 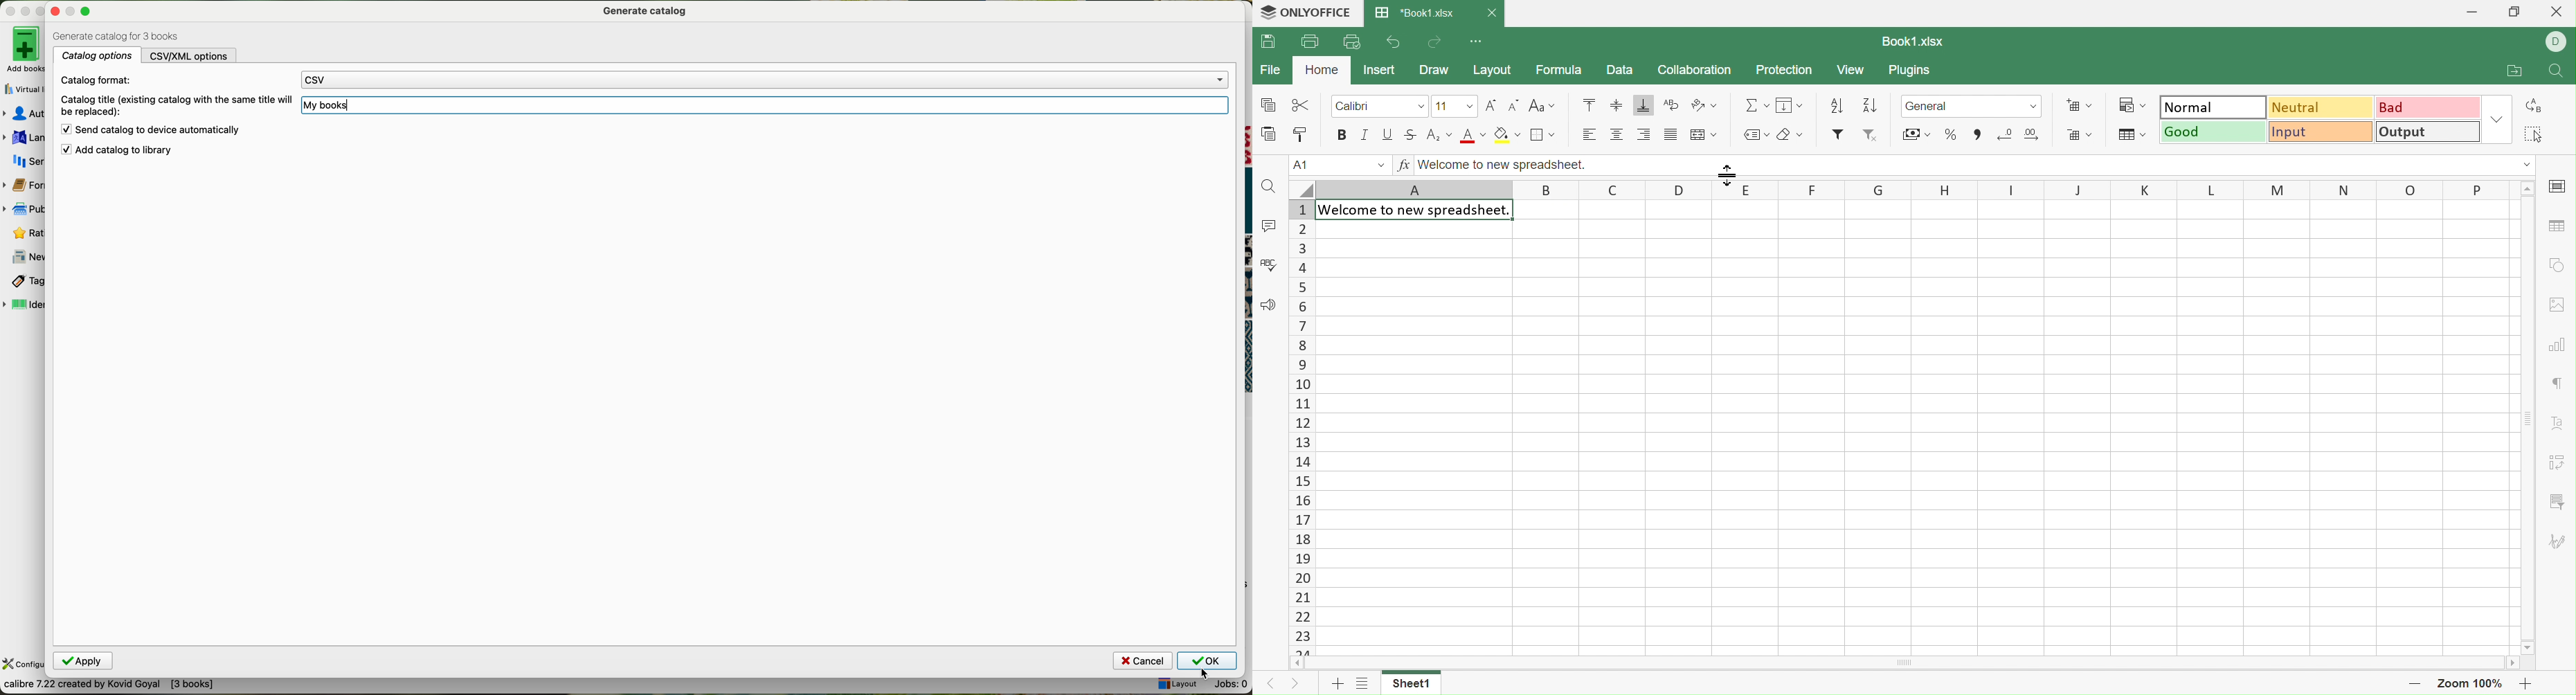 What do you see at coordinates (189, 55) in the screenshot?
I see `CSV/XML options tab` at bounding box center [189, 55].